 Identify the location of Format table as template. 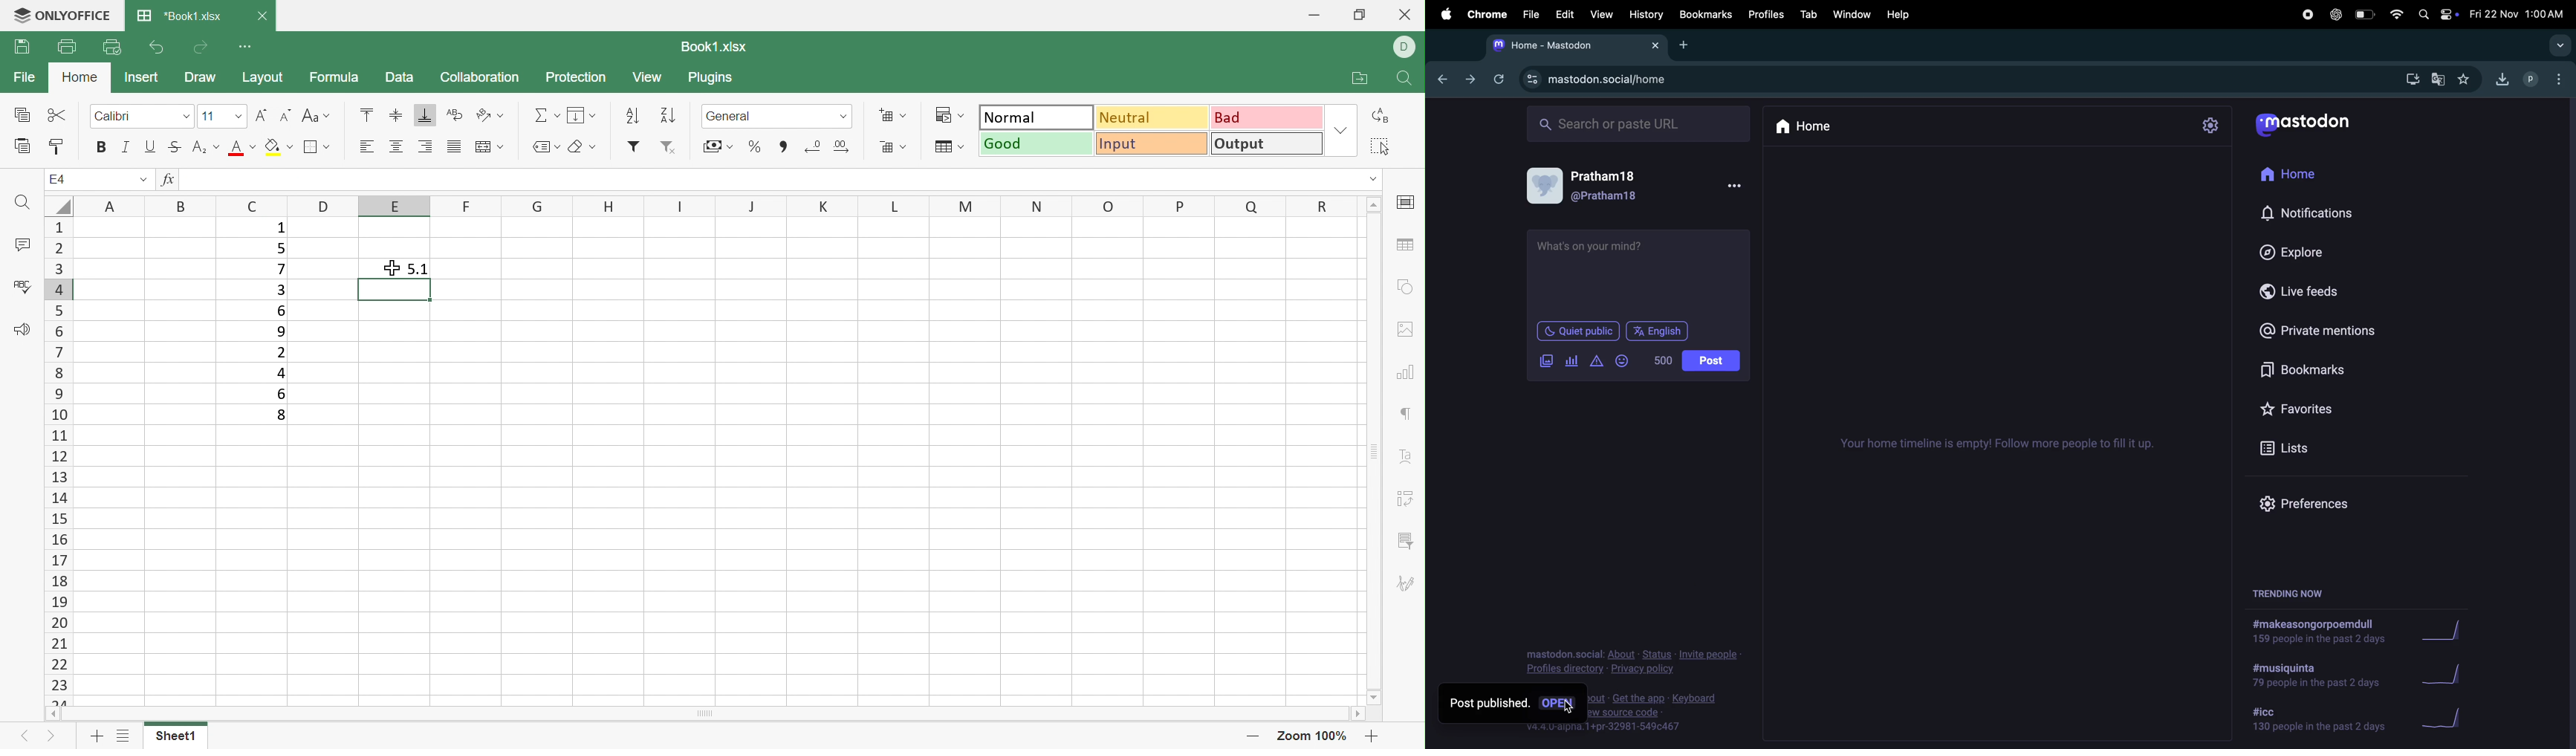
(951, 146).